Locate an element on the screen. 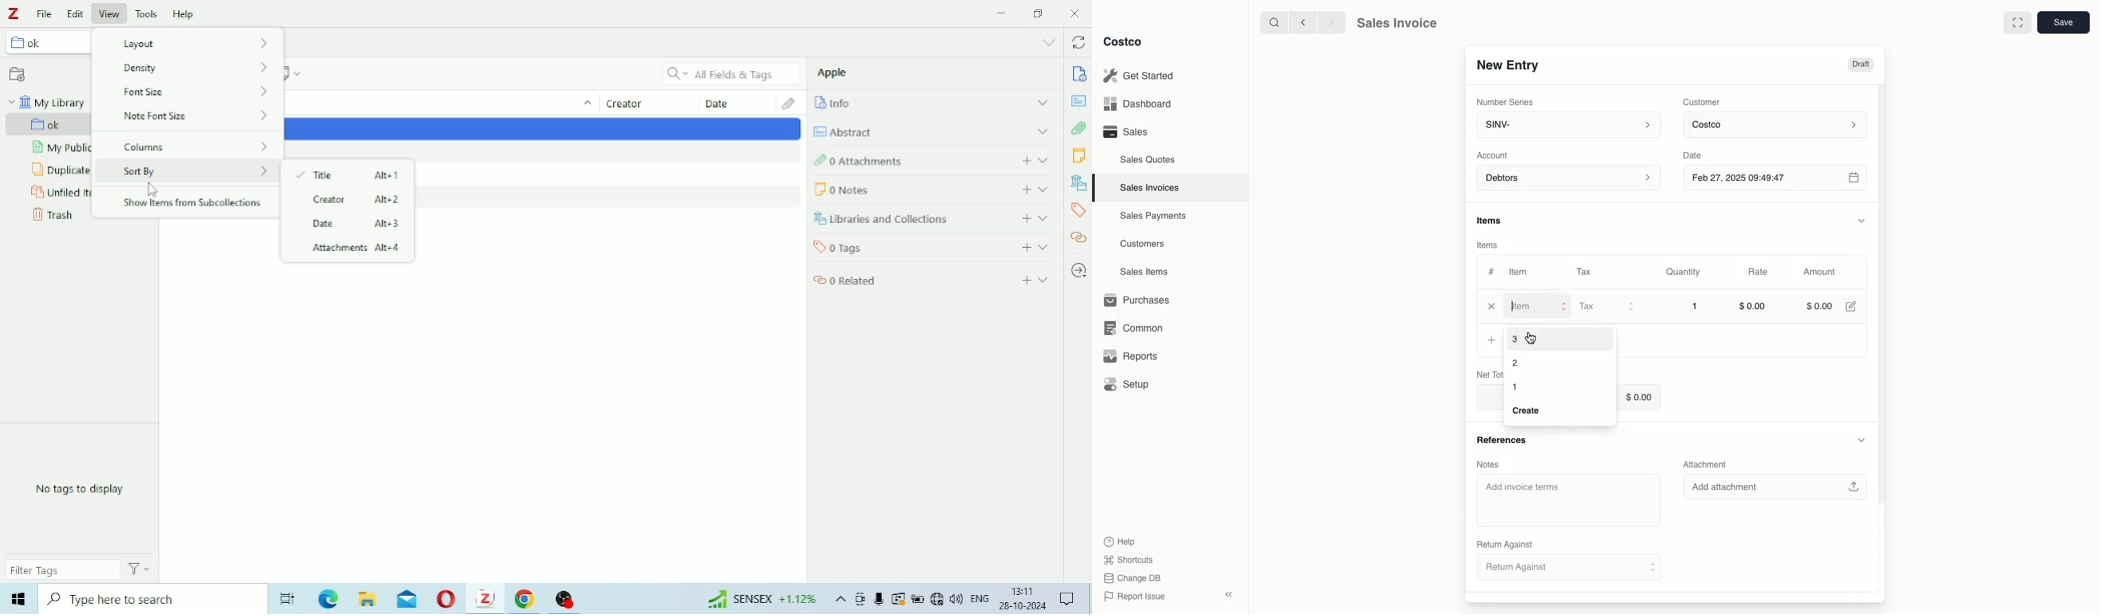 The height and width of the screenshot is (616, 2128). Hashtag is located at coordinates (1491, 272).